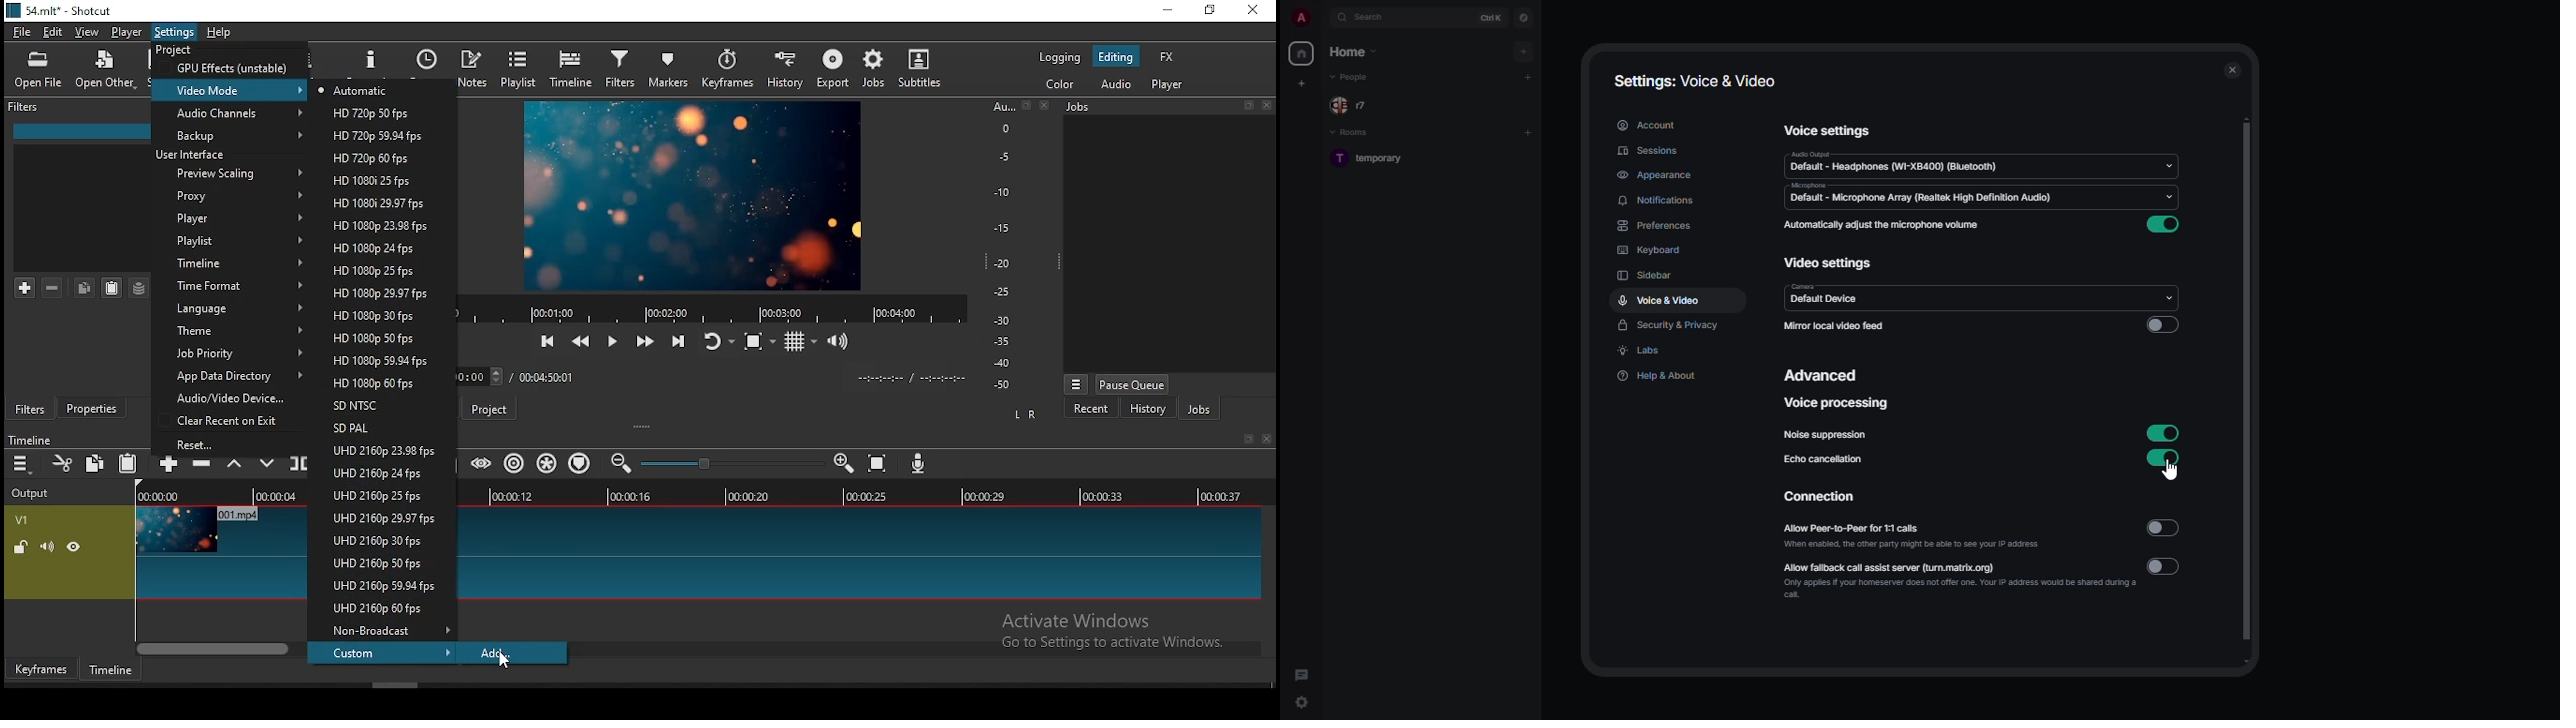 This screenshot has width=2576, height=728. Describe the element at coordinates (481, 377) in the screenshot. I see `drop list` at that location.